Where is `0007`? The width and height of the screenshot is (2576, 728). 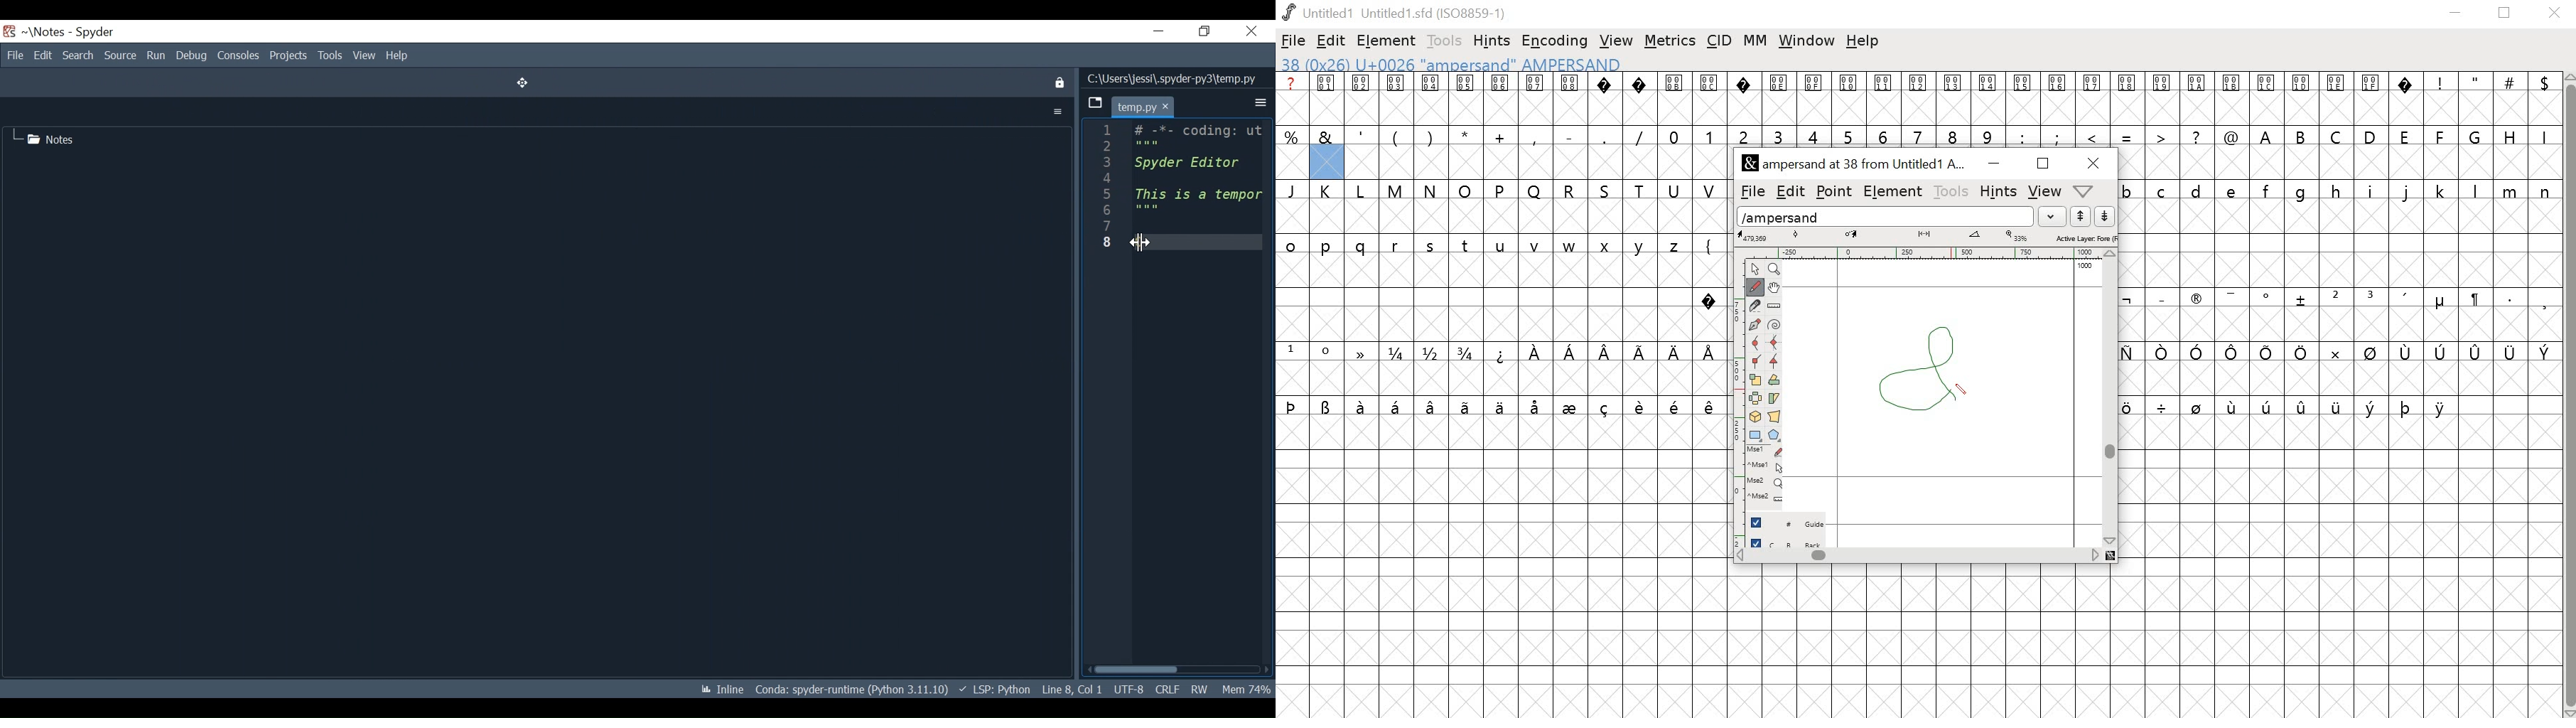 0007 is located at coordinates (1536, 98).